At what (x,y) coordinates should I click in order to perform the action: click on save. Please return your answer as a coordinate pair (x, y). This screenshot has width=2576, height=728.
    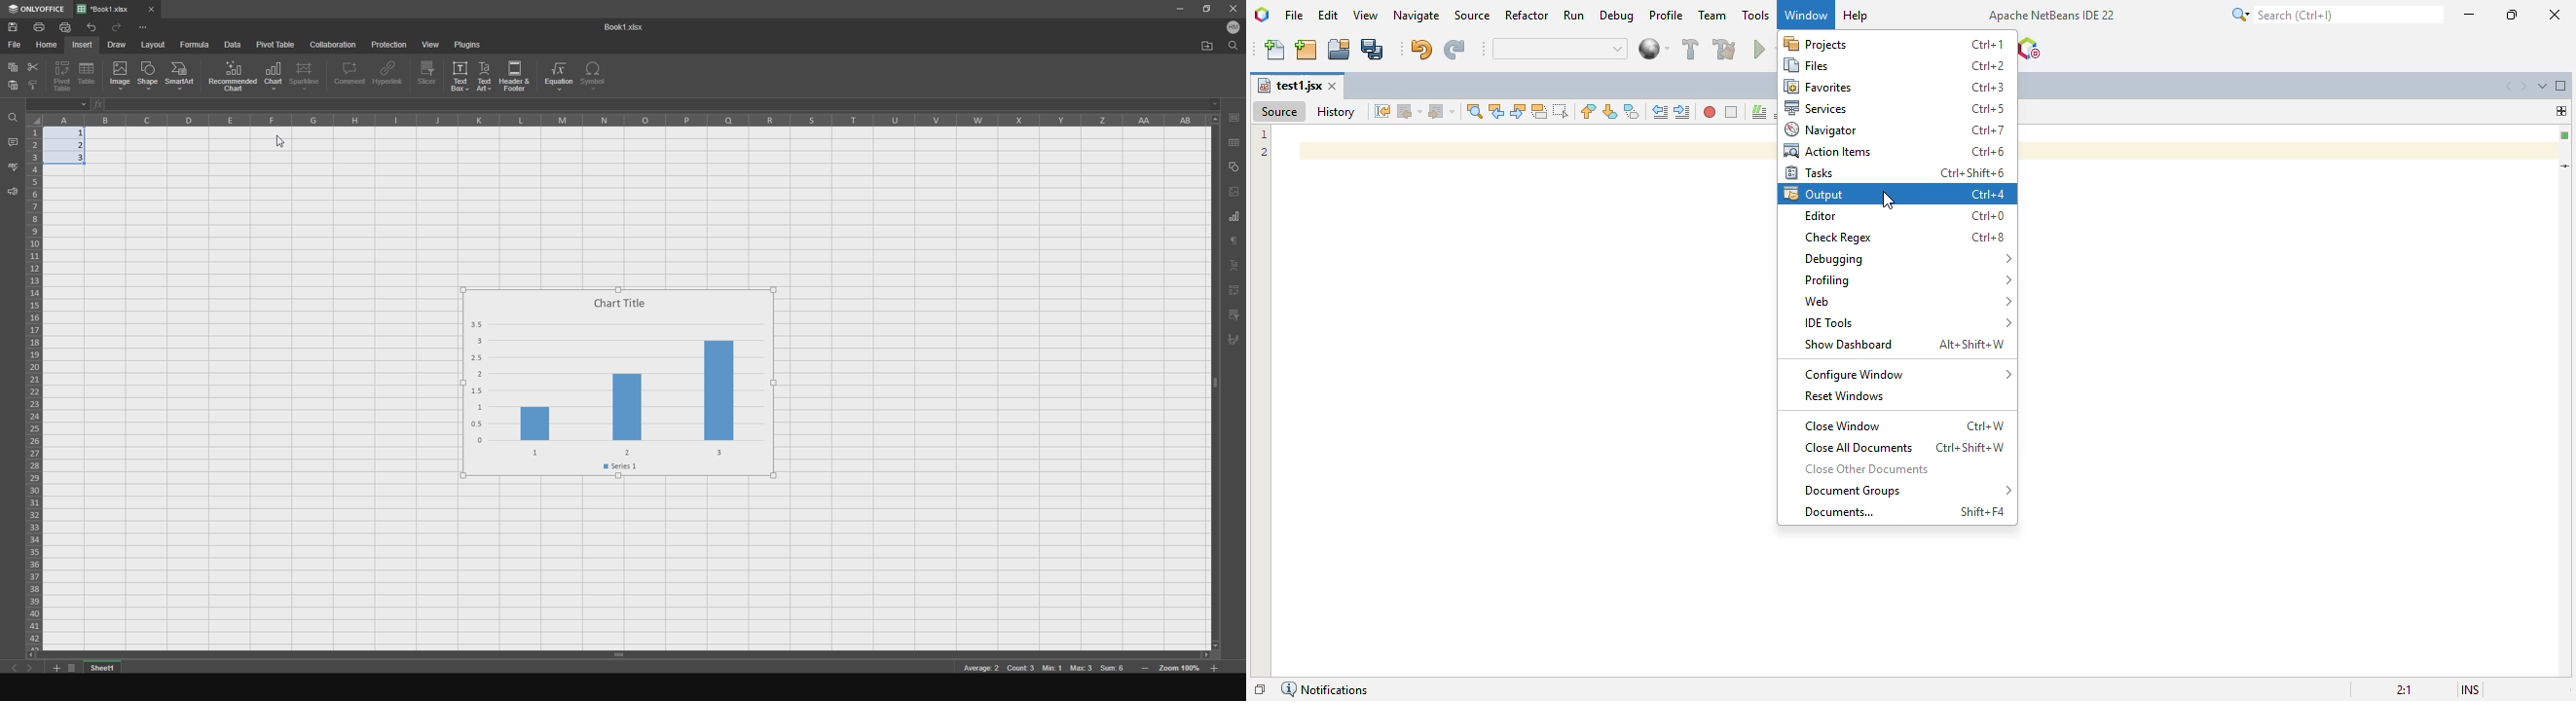
    Looking at the image, I should click on (17, 27).